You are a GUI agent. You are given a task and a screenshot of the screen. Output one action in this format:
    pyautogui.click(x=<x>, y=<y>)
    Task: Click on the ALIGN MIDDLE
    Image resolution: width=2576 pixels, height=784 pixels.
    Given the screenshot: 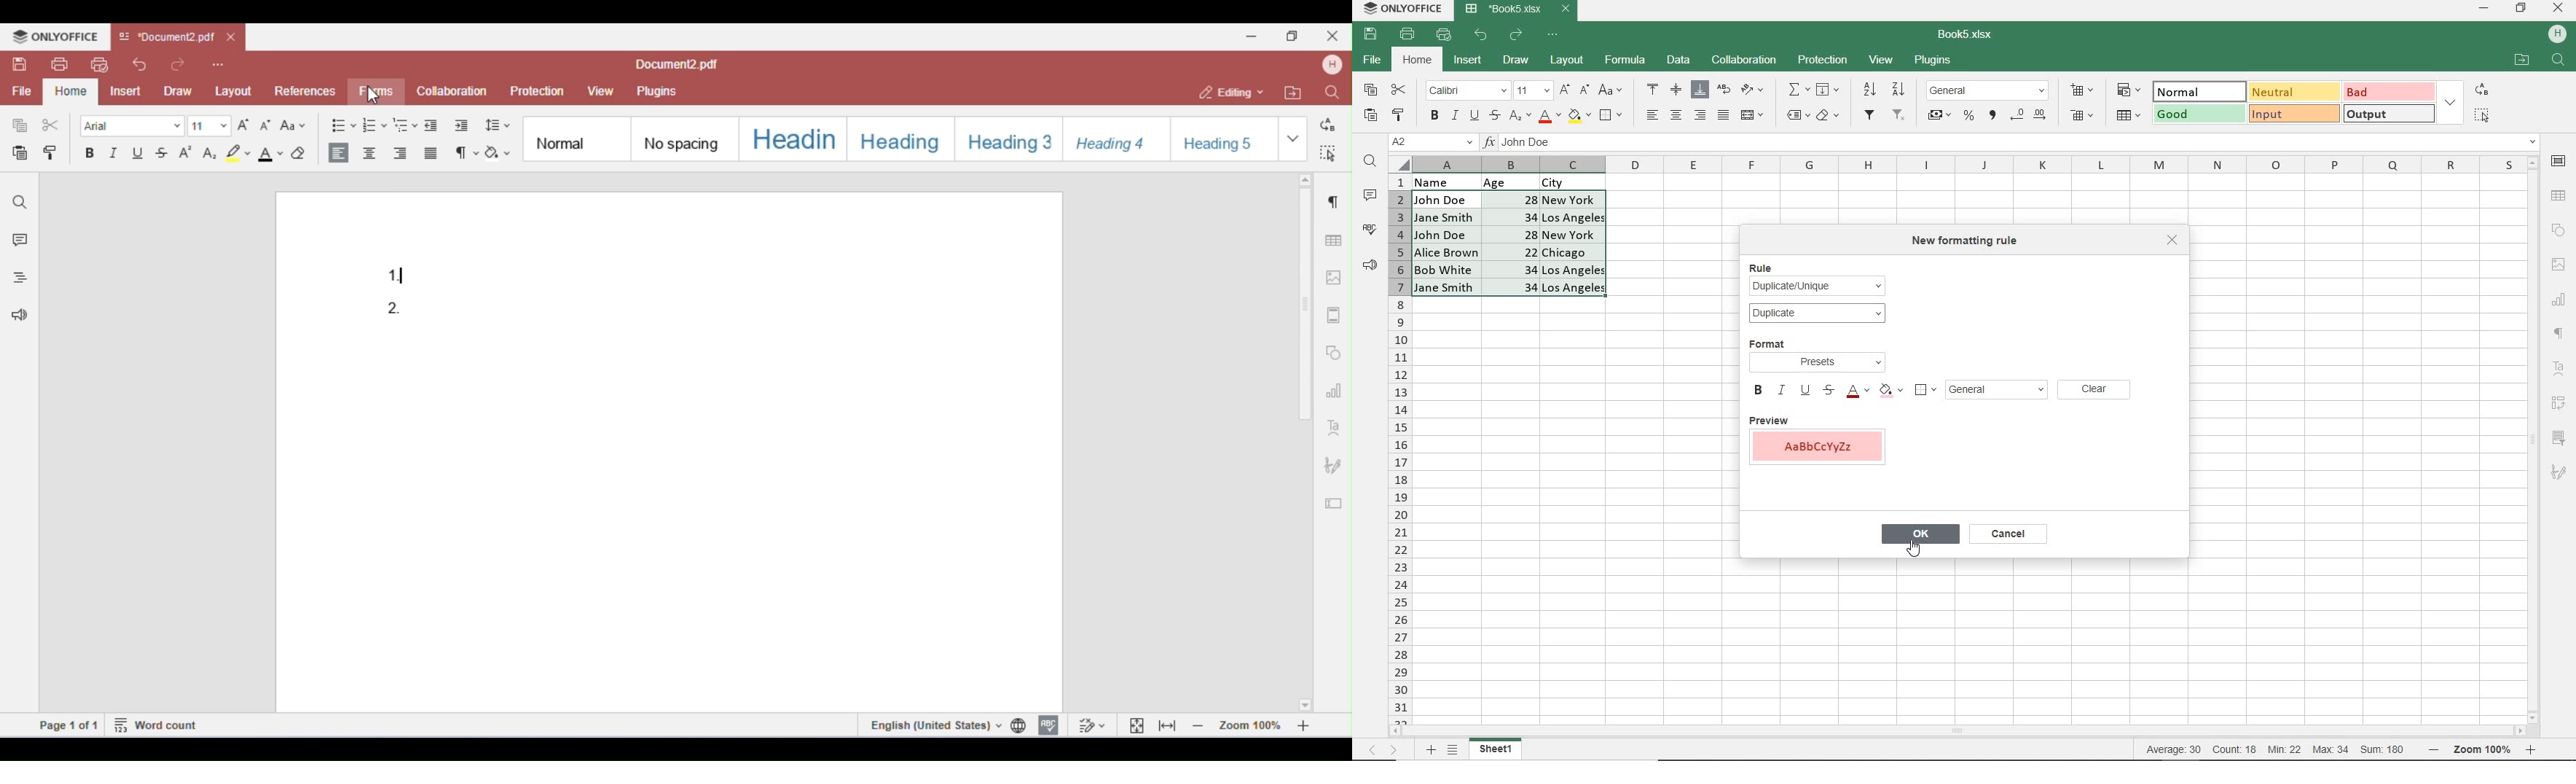 What is the action you would take?
    pyautogui.click(x=1676, y=89)
    